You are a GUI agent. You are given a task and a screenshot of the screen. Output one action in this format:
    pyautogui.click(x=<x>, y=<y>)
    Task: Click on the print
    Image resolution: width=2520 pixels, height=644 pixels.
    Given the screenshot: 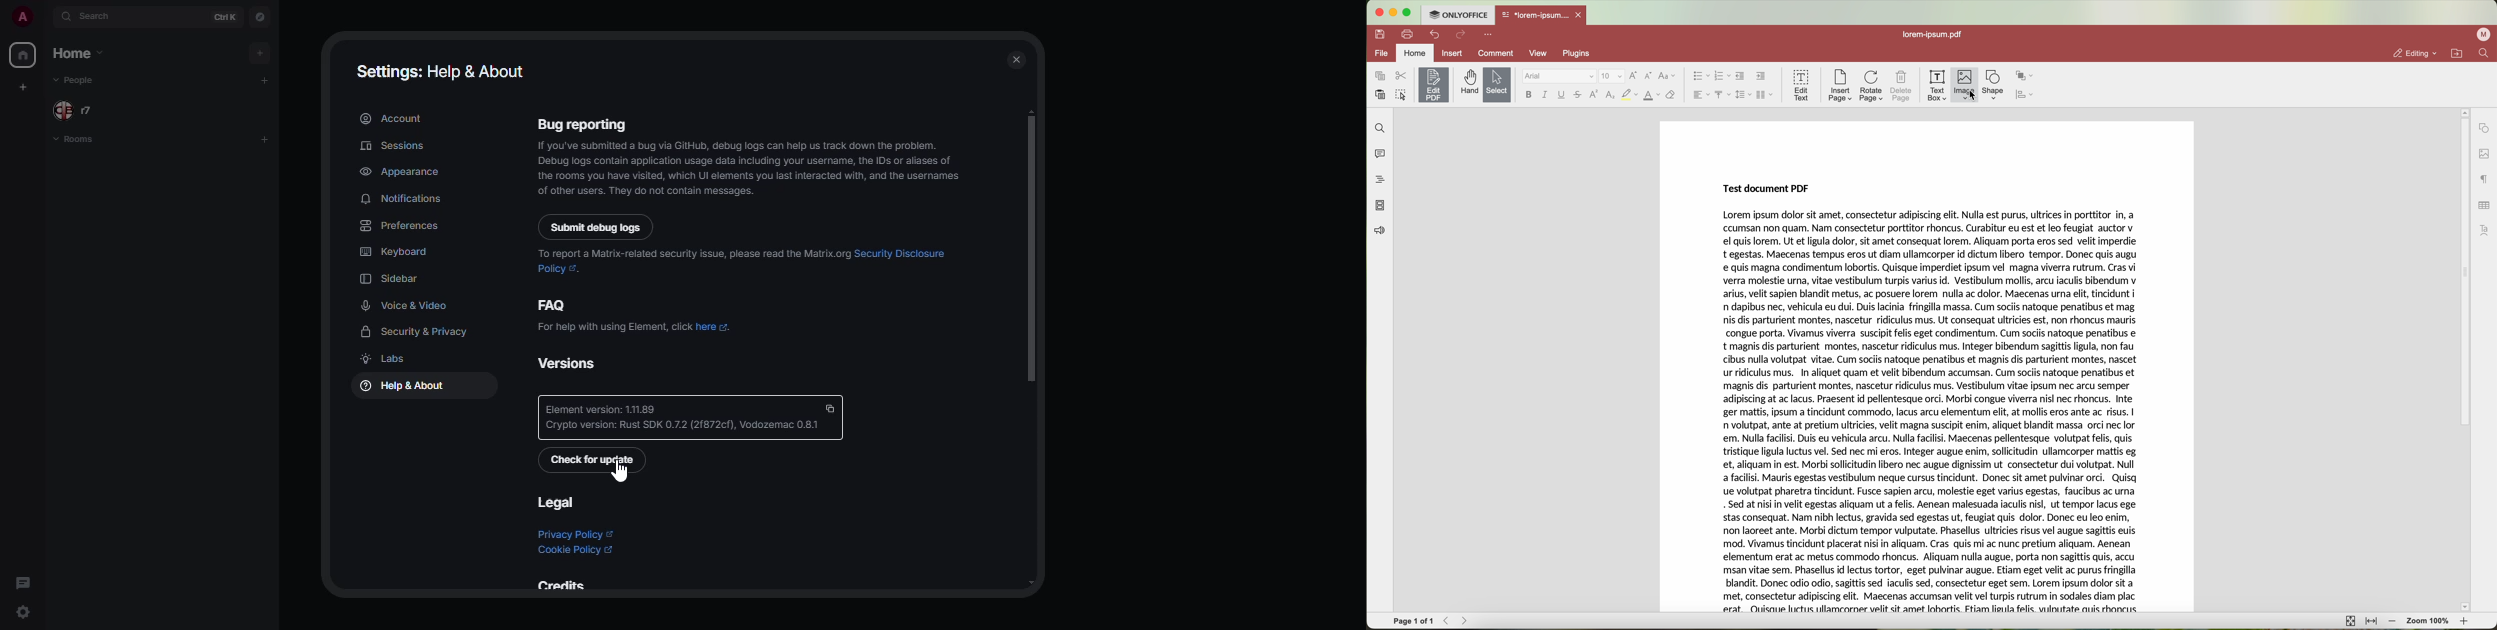 What is the action you would take?
    pyautogui.click(x=1408, y=33)
    